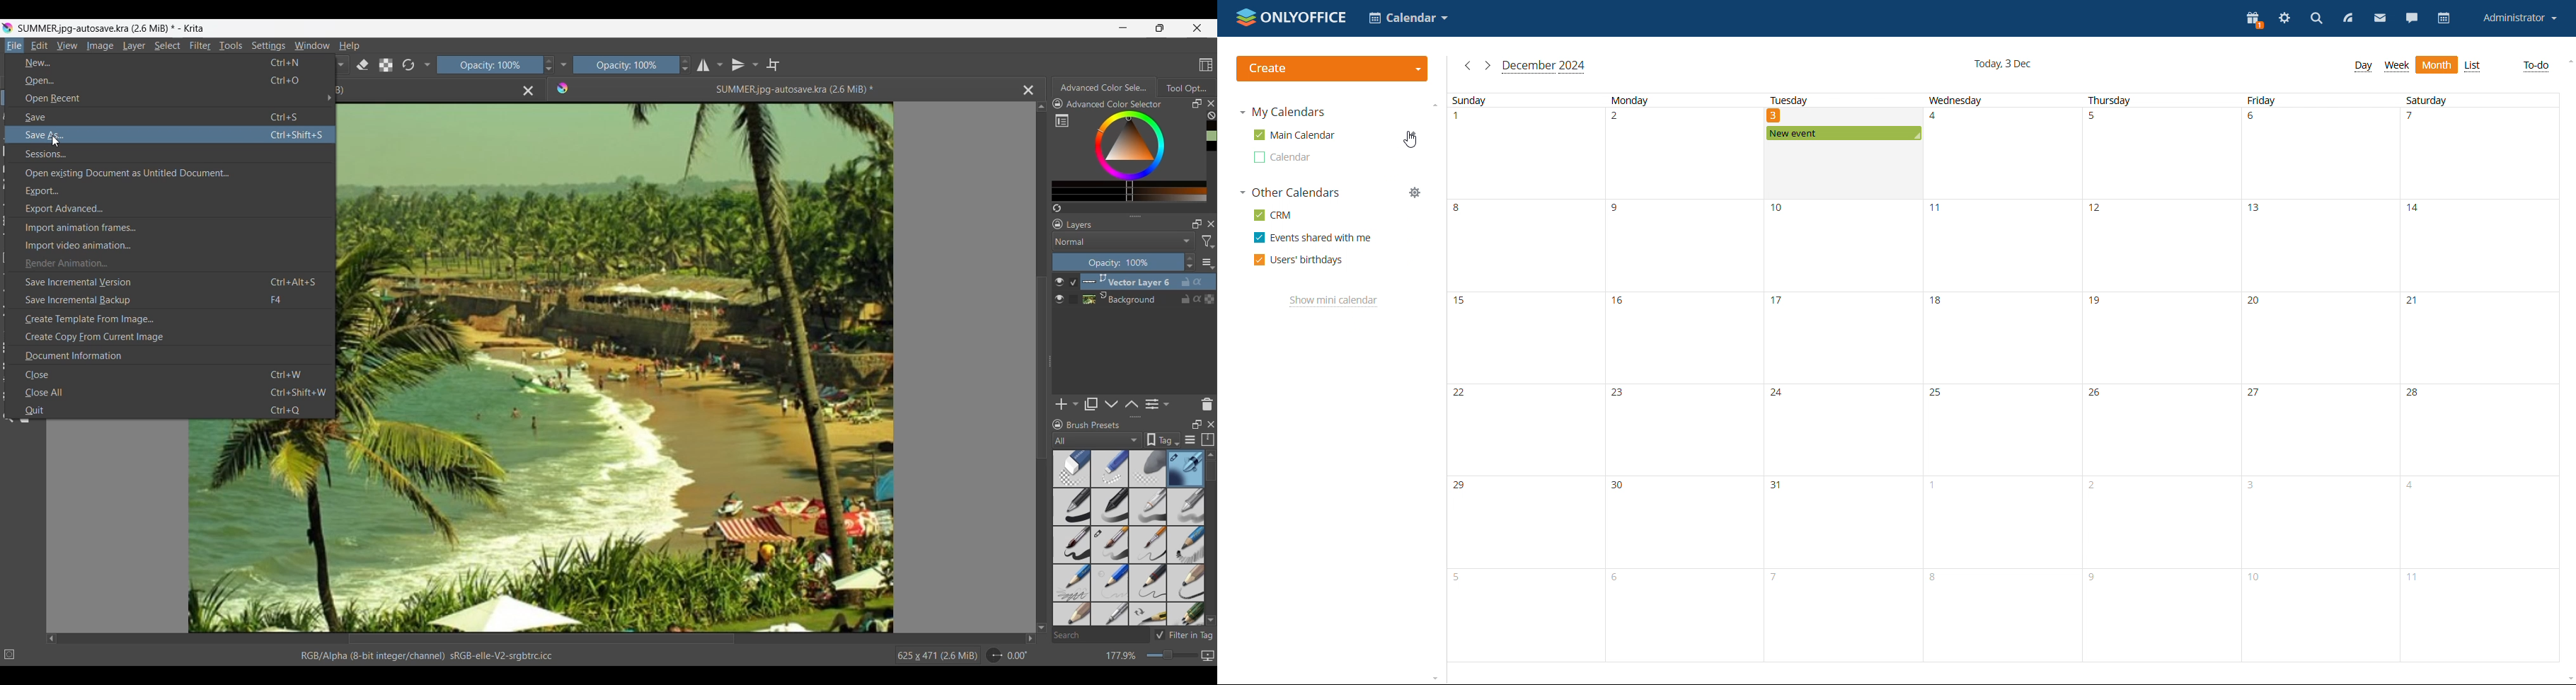 This screenshot has height=700, width=2576. Describe the element at coordinates (167, 46) in the screenshot. I see `Select` at that location.